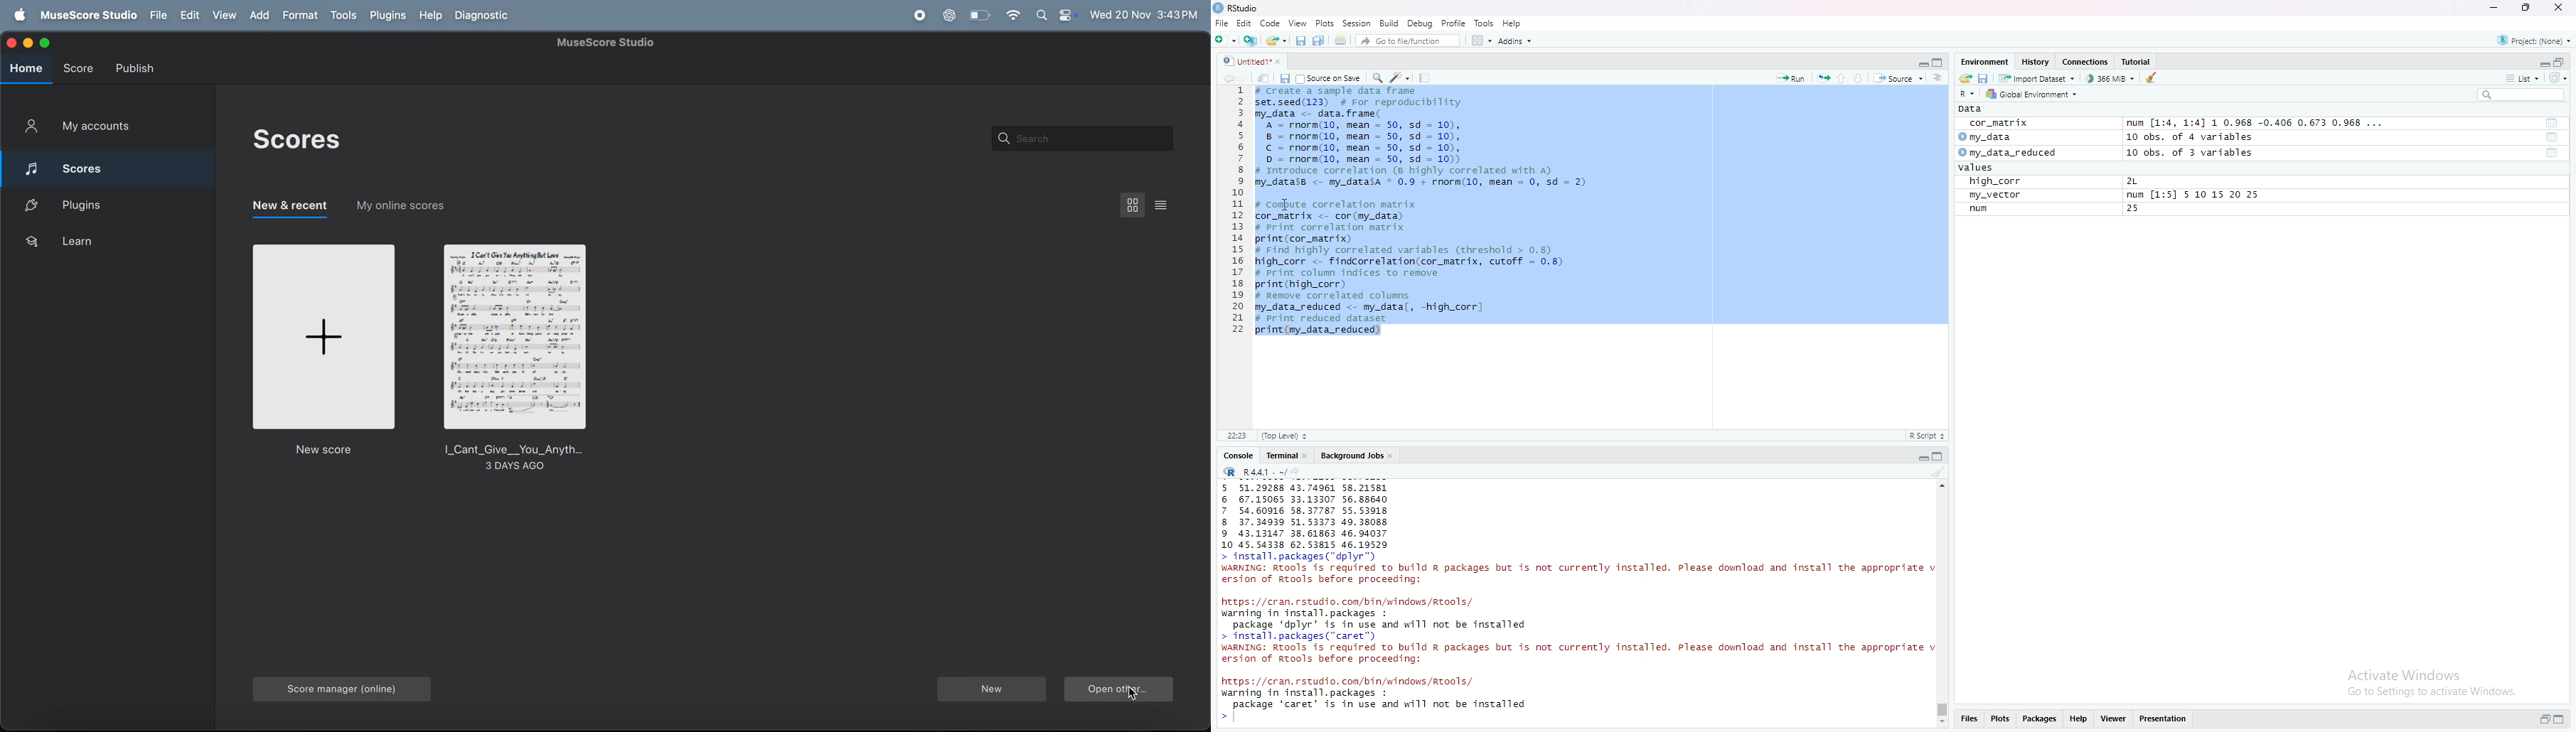  I want to click on Tools, so click(1485, 23).